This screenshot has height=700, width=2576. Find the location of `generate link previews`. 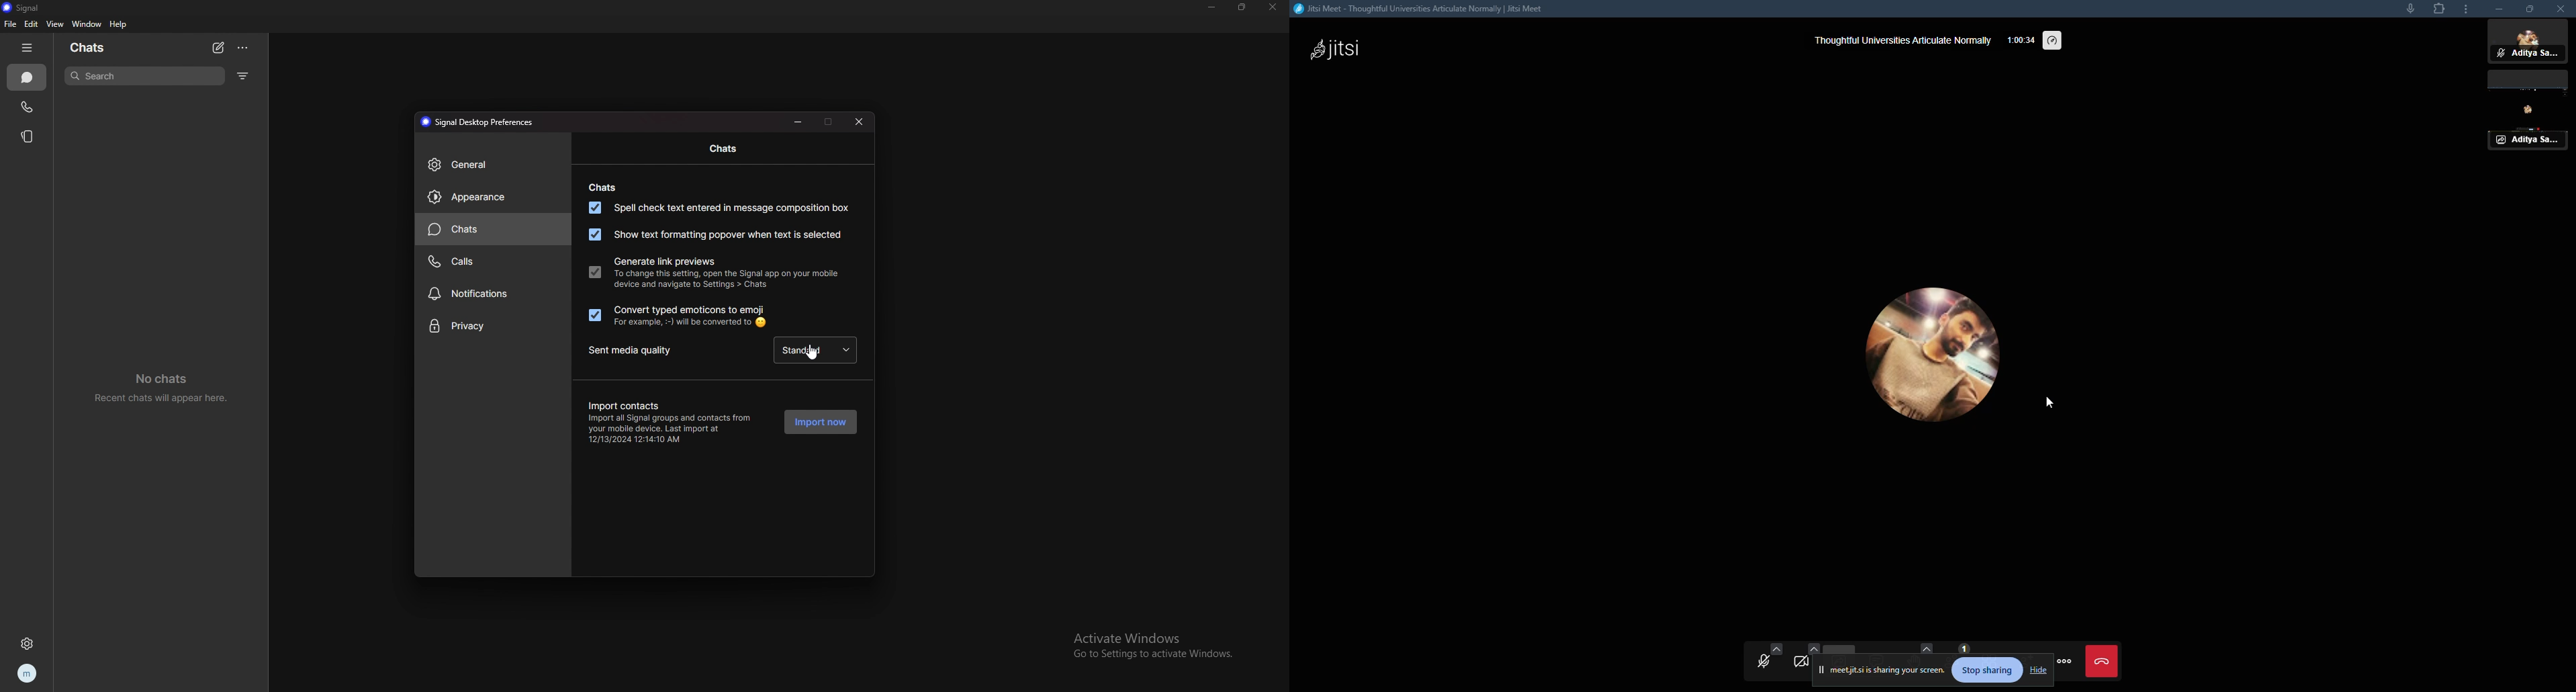

generate link previews is located at coordinates (594, 271).